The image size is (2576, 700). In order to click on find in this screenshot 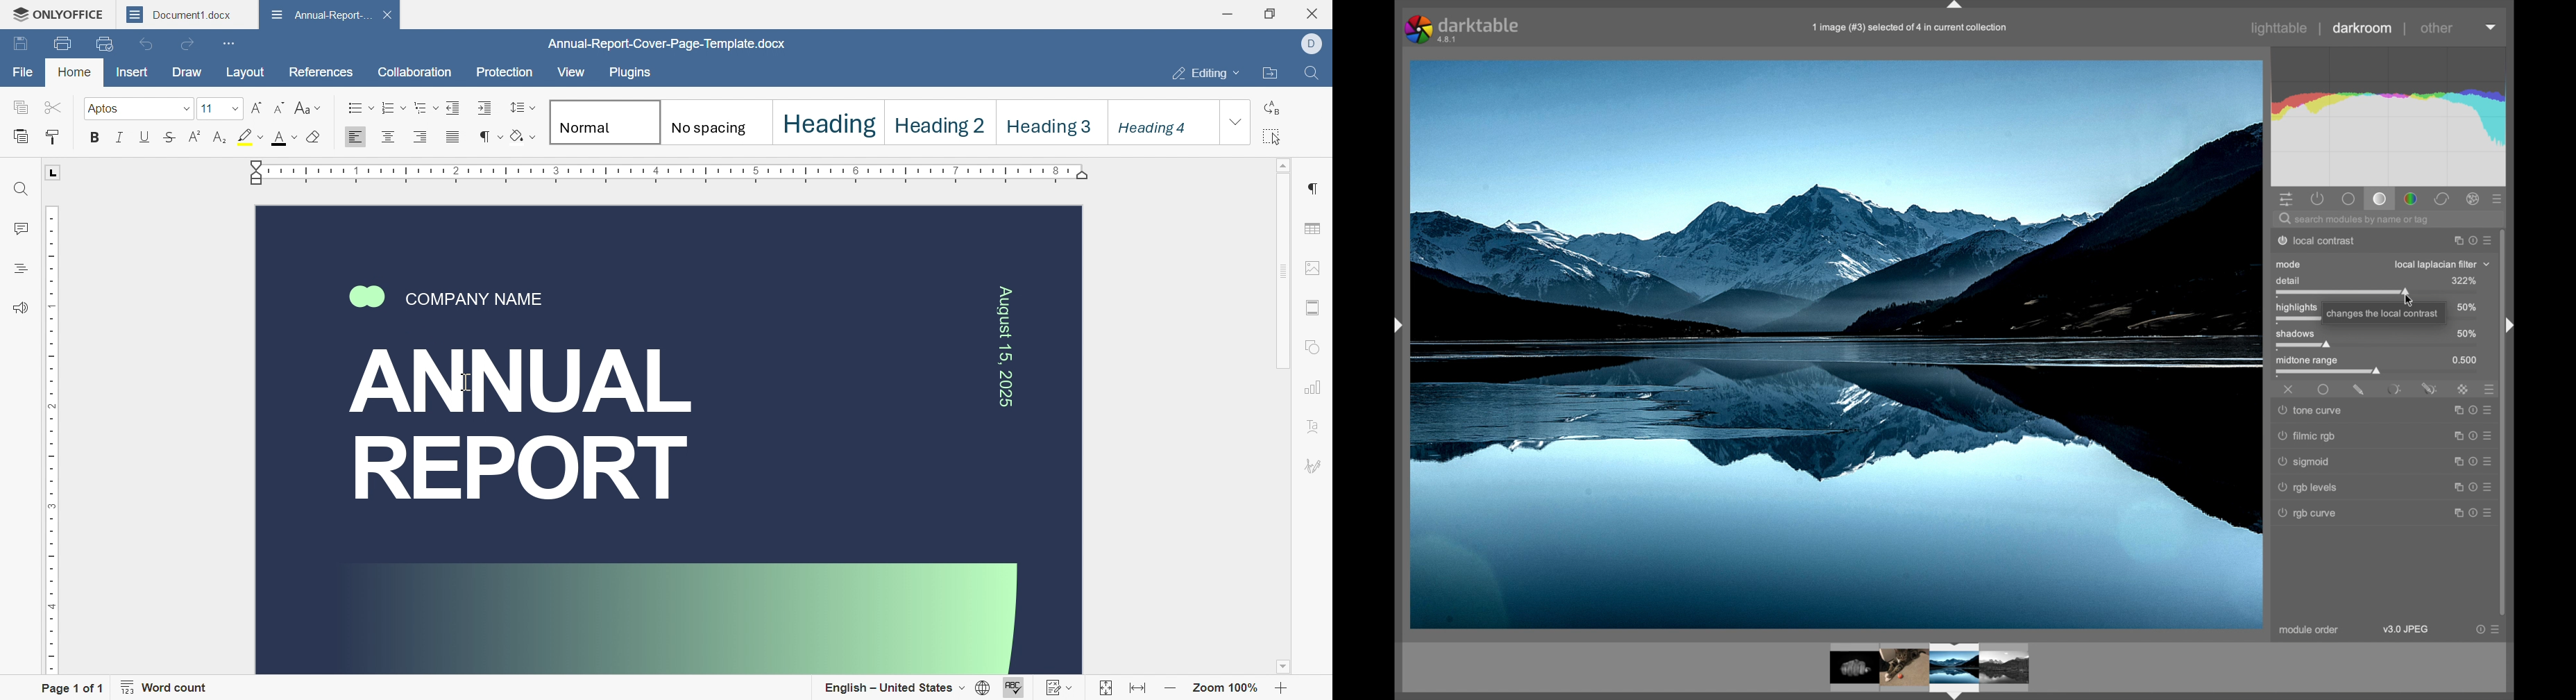, I will do `click(22, 188)`.